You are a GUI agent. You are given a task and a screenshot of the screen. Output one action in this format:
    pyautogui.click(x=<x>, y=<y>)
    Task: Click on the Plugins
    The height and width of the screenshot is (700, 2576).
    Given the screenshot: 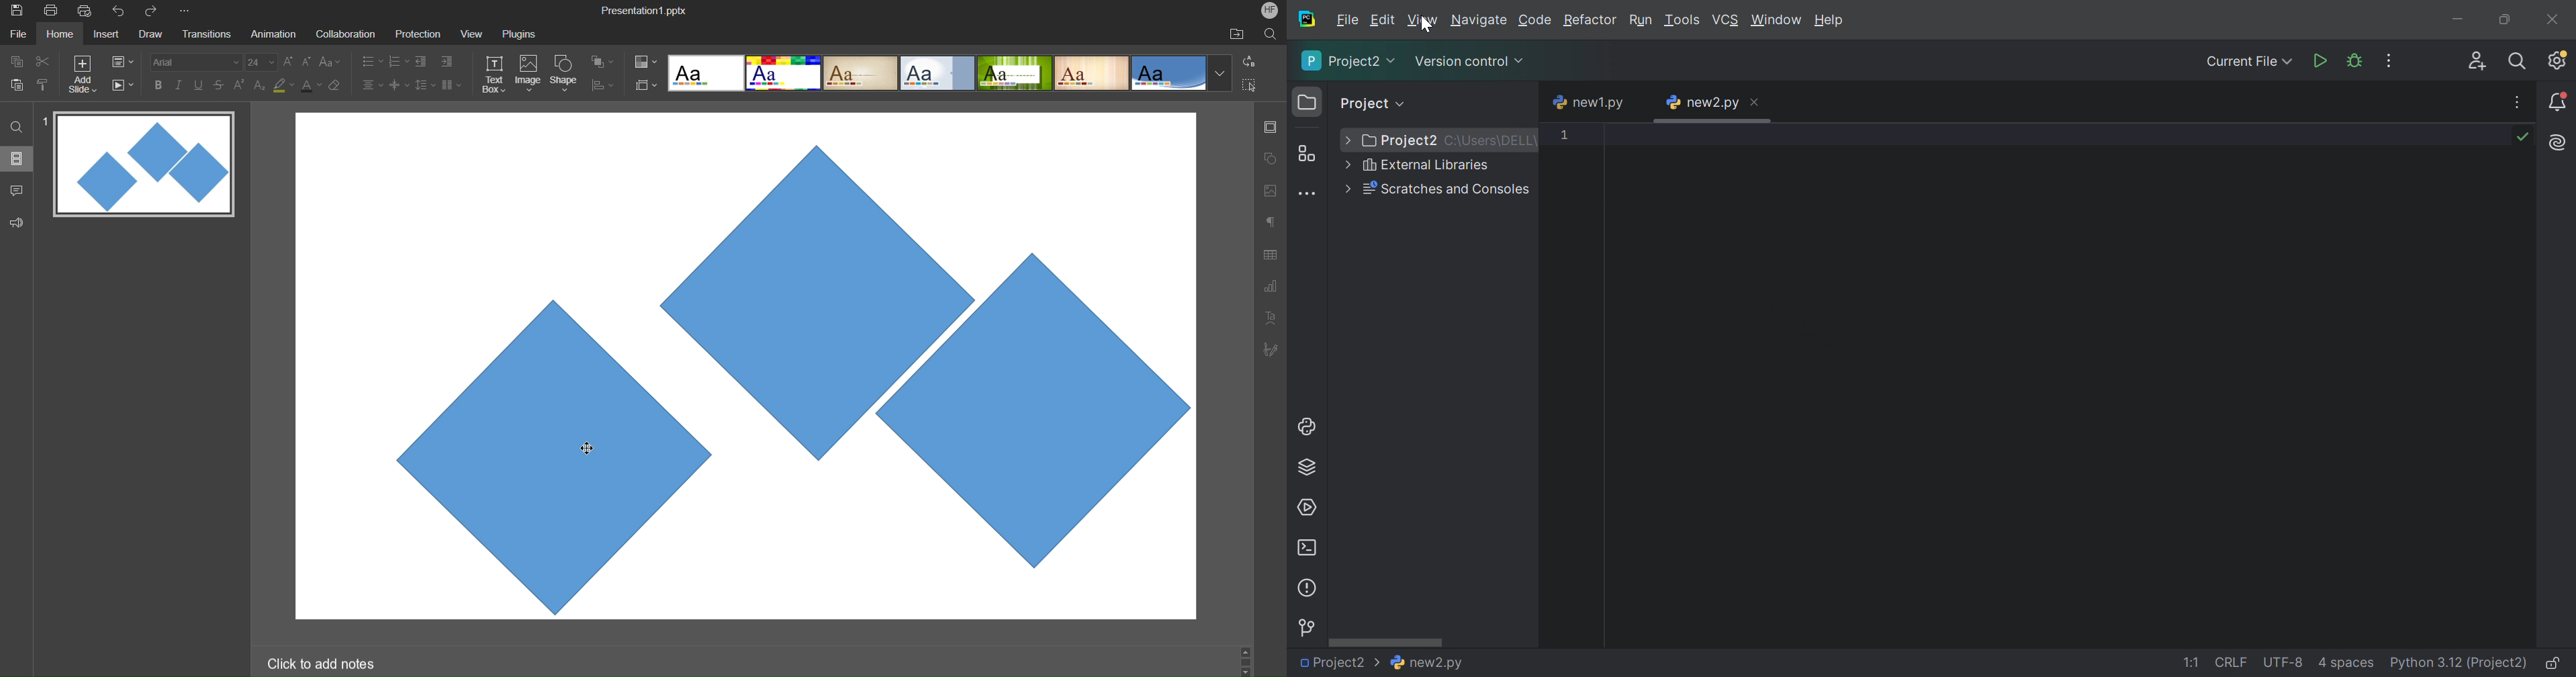 What is the action you would take?
    pyautogui.click(x=521, y=34)
    